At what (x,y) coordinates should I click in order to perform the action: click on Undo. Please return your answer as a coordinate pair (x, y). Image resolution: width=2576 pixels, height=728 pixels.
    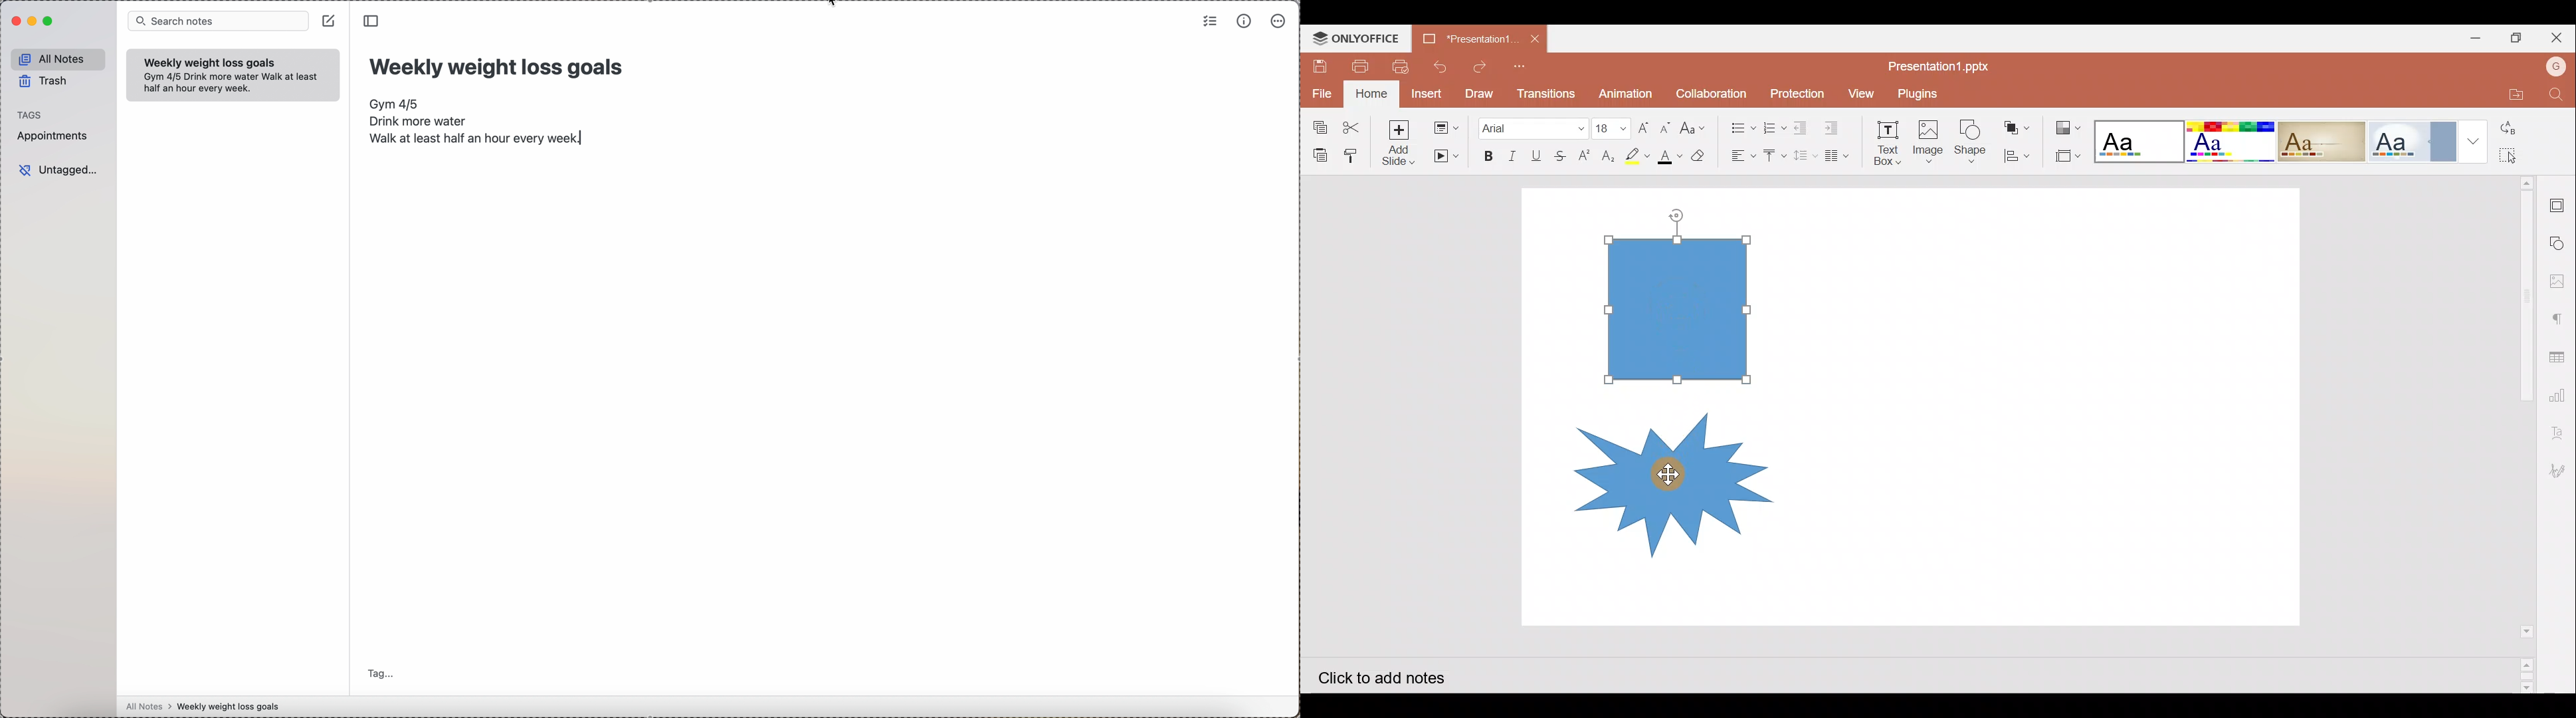
    Looking at the image, I should click on (1440, 64).